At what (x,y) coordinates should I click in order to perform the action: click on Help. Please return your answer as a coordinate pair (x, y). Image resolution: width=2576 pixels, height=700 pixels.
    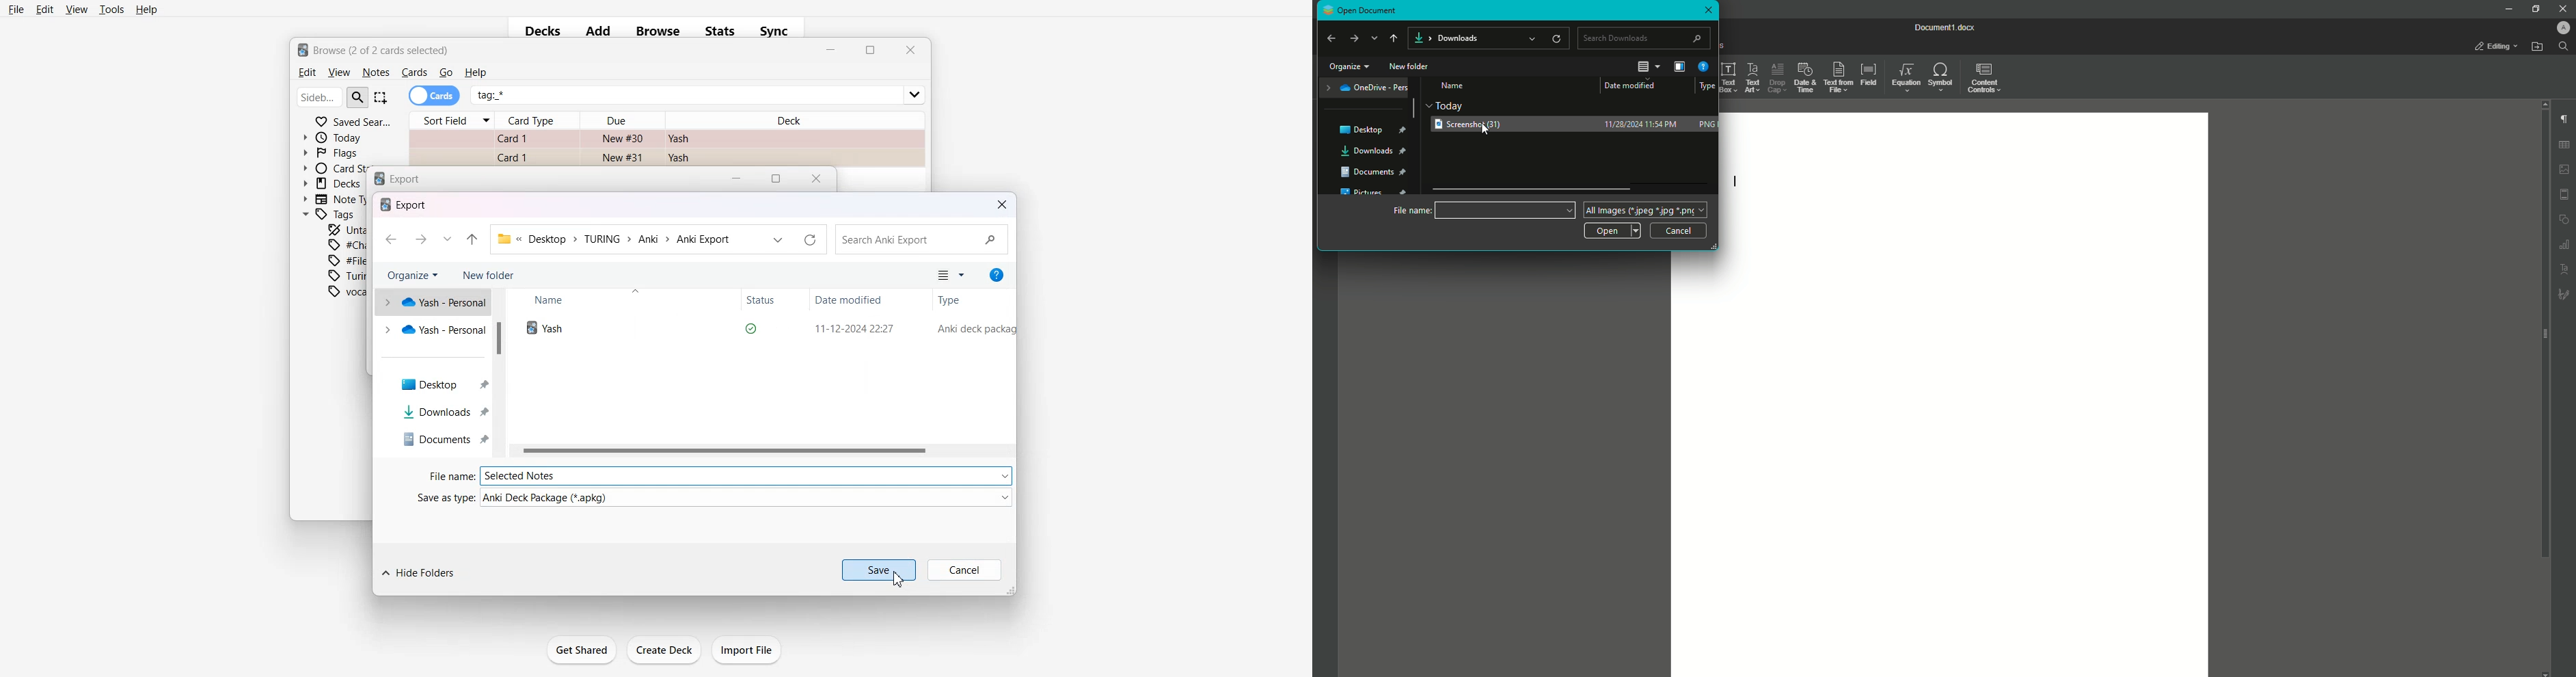
    Looking at the image, I should click on (147, 10).